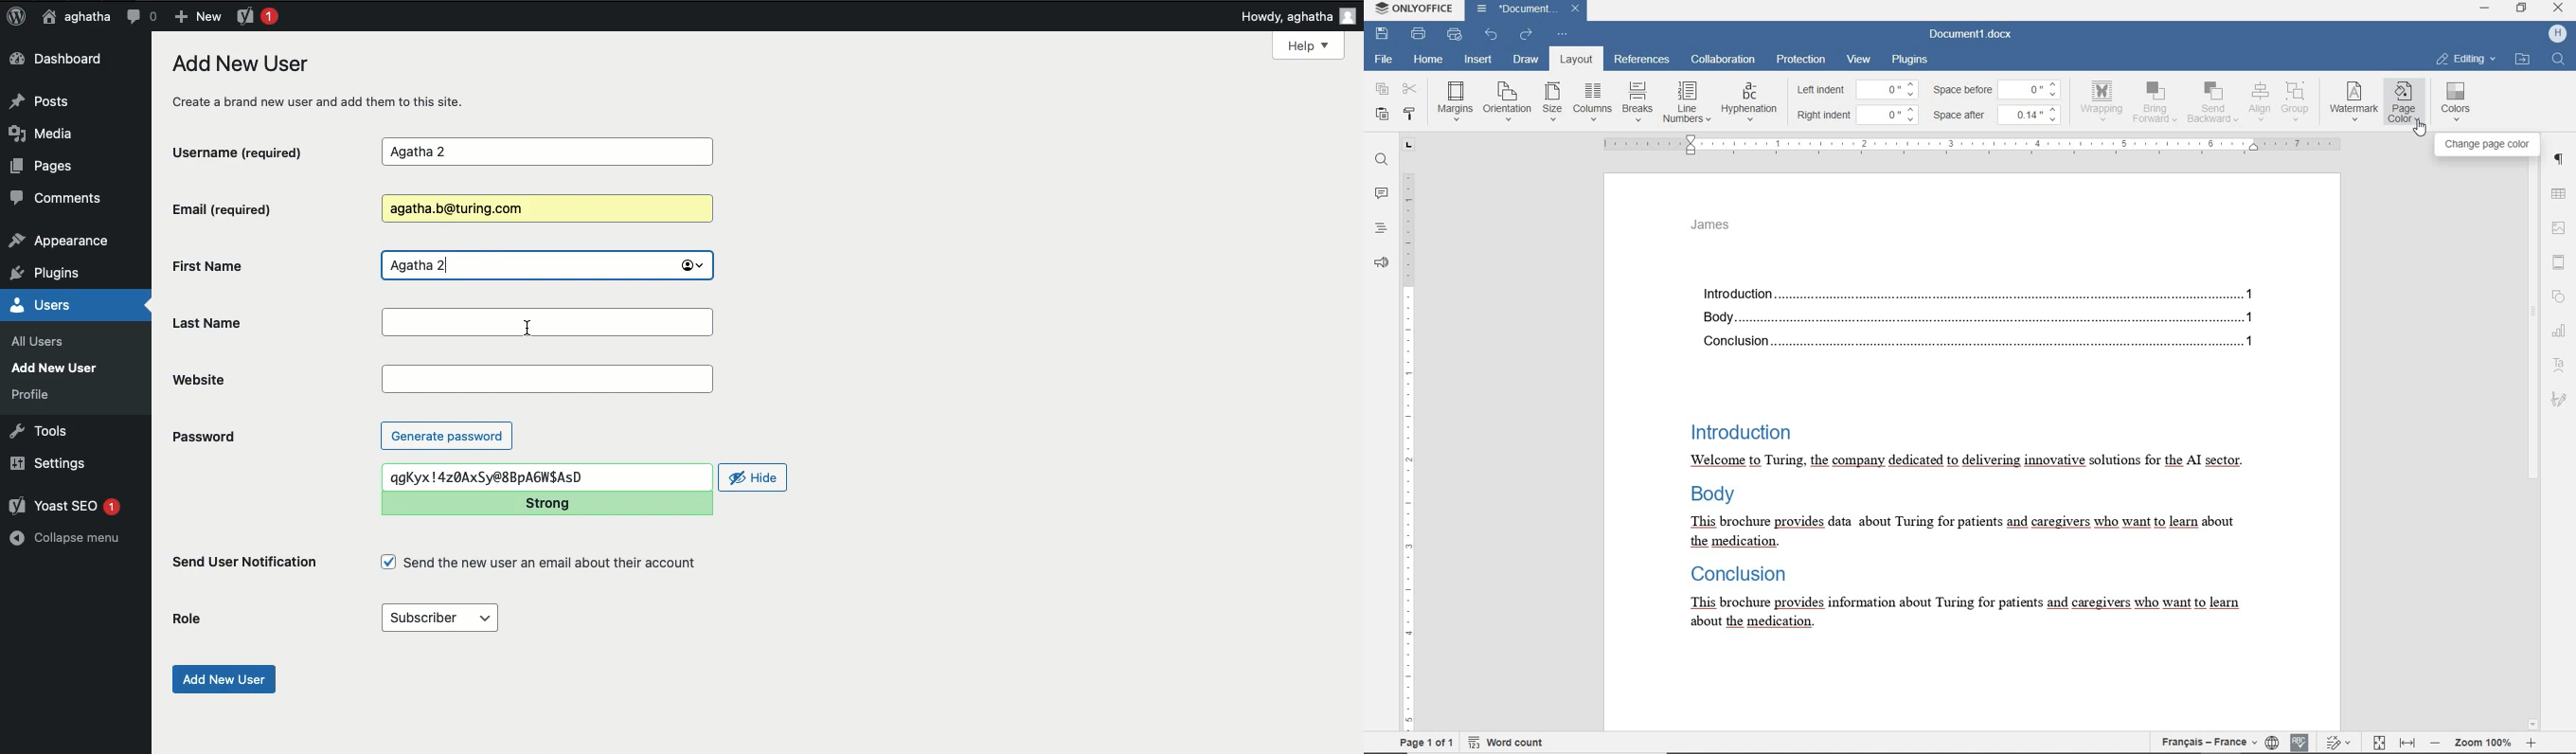 This screenshot has width=2576, height=756. Describe the element at coordinates (1822, 115) in the screenshot. I see `right indent` at that location.